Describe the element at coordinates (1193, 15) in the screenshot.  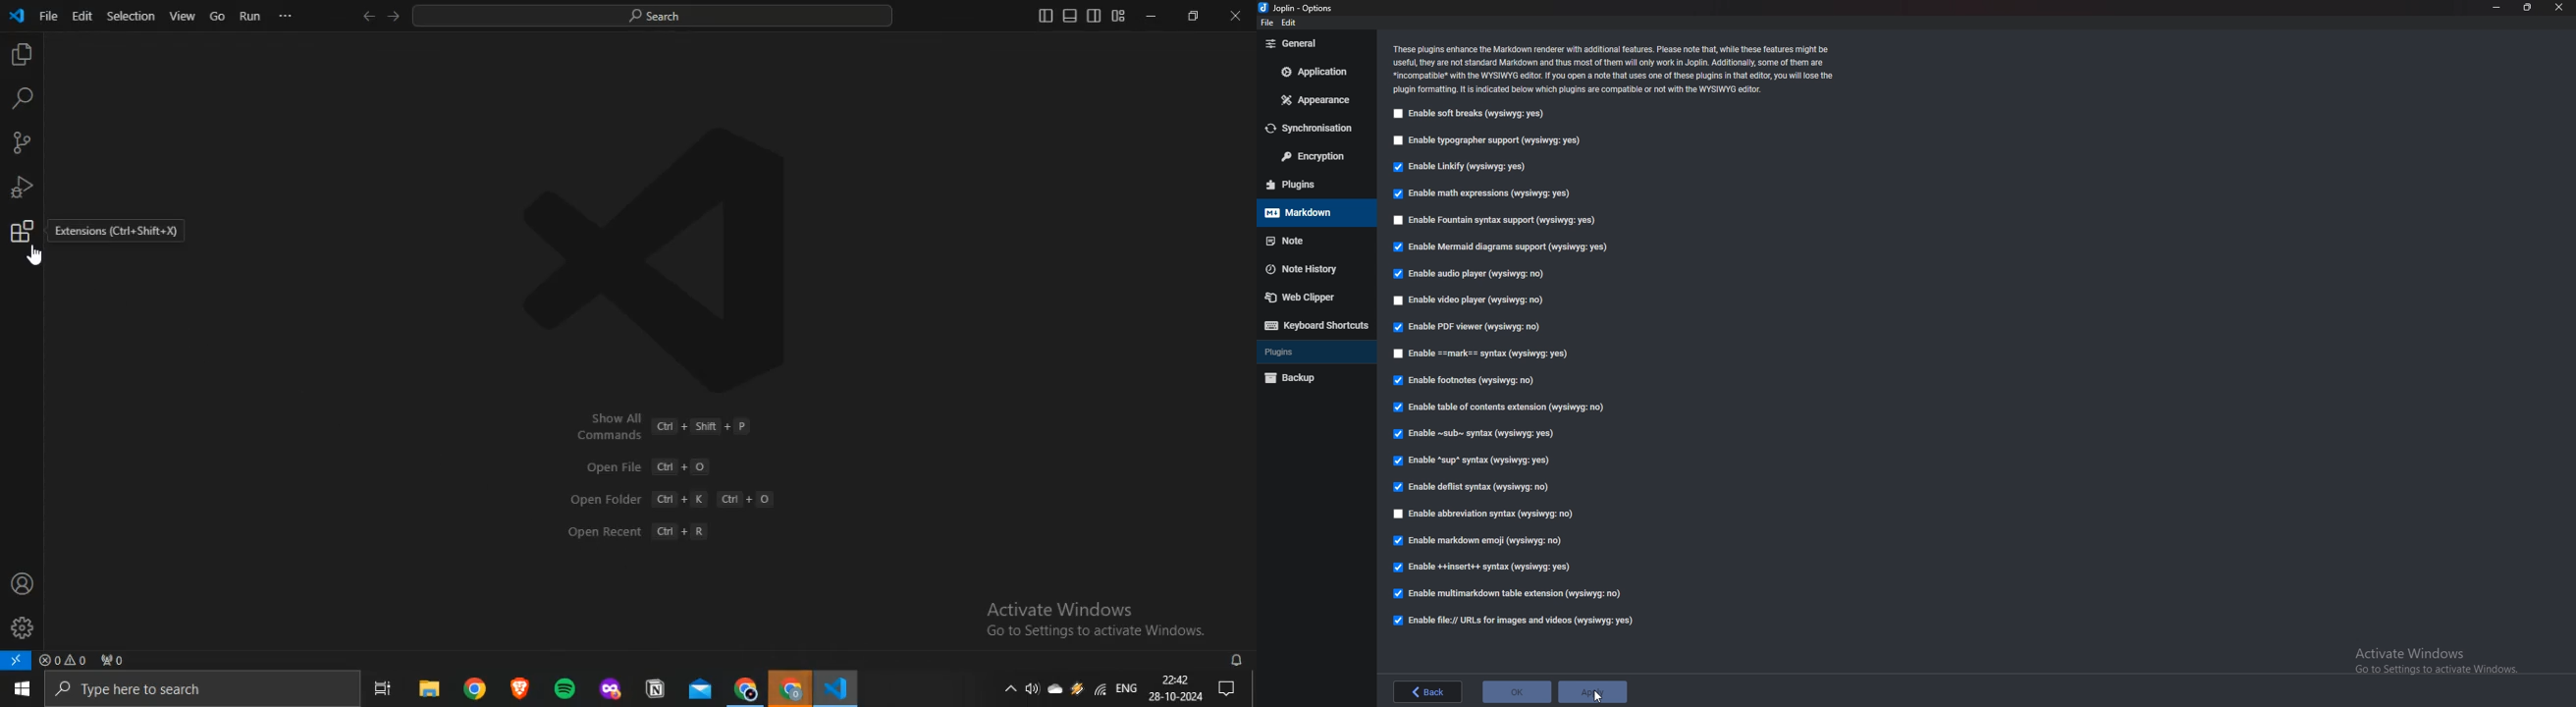
I see `restore` at that location.